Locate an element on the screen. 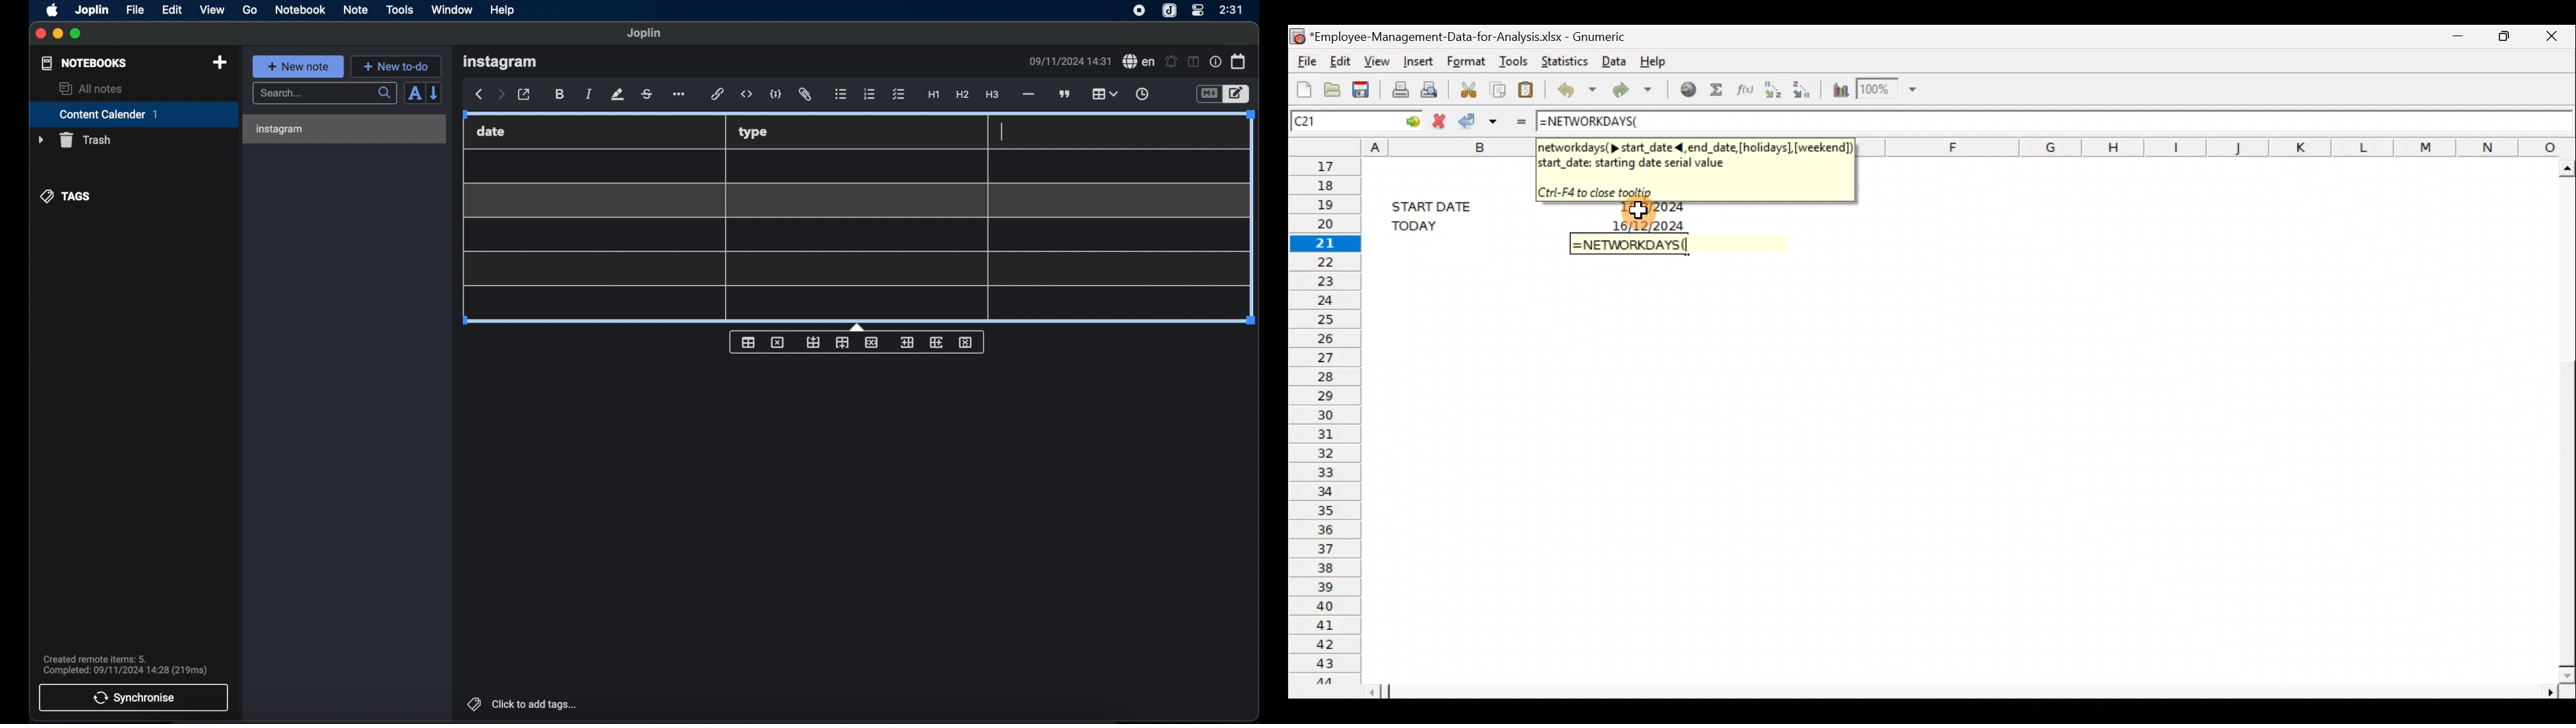  notebooks is located at coordinates (85, 63).